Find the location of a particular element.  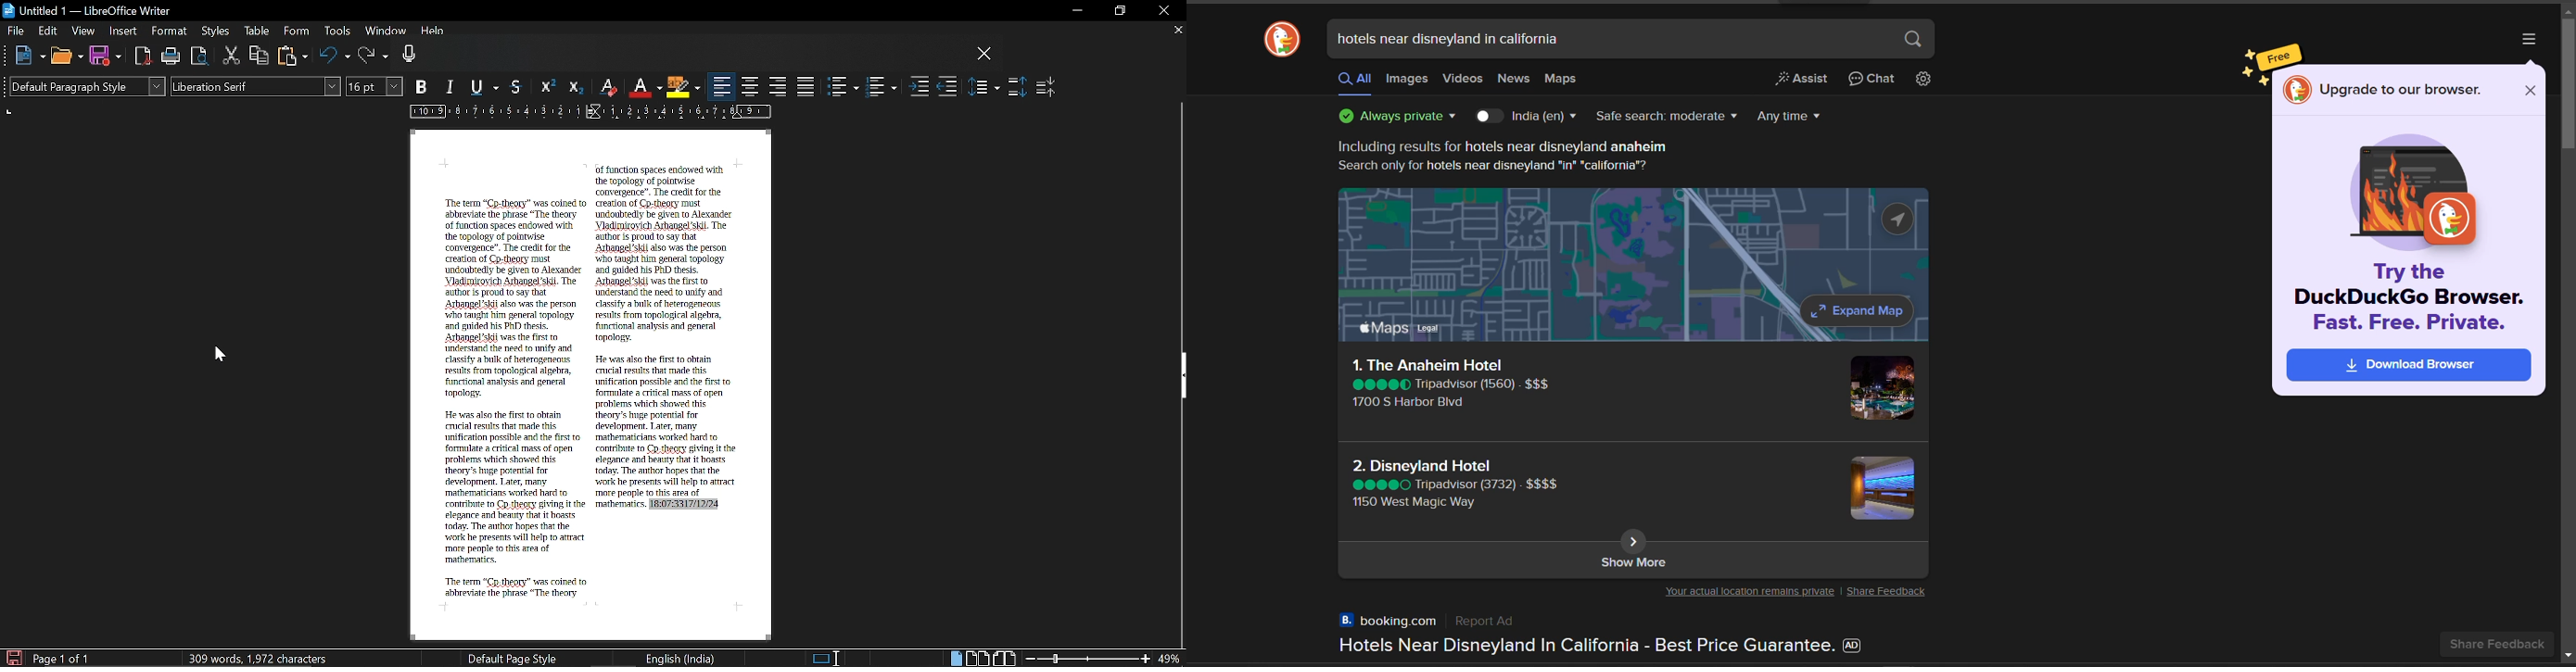

Center is located at coordinates (751, 86).